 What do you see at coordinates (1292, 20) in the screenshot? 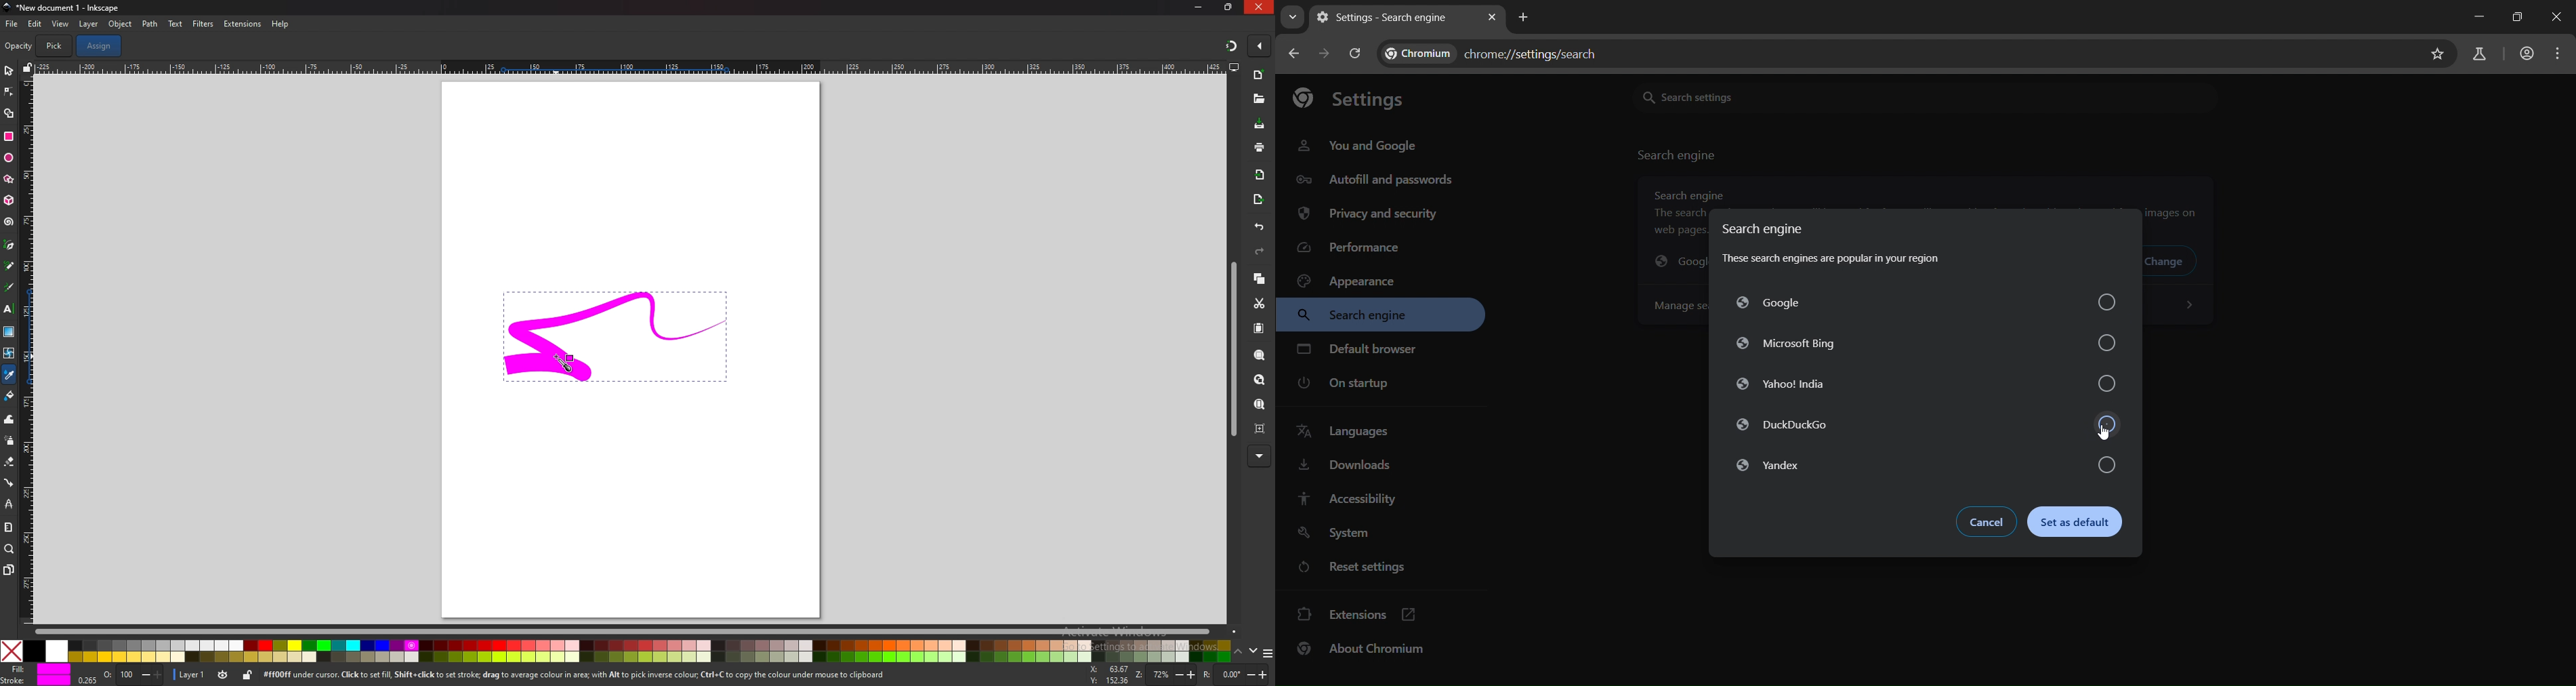
I see `search tabs` at bounding box center [1292, 20].